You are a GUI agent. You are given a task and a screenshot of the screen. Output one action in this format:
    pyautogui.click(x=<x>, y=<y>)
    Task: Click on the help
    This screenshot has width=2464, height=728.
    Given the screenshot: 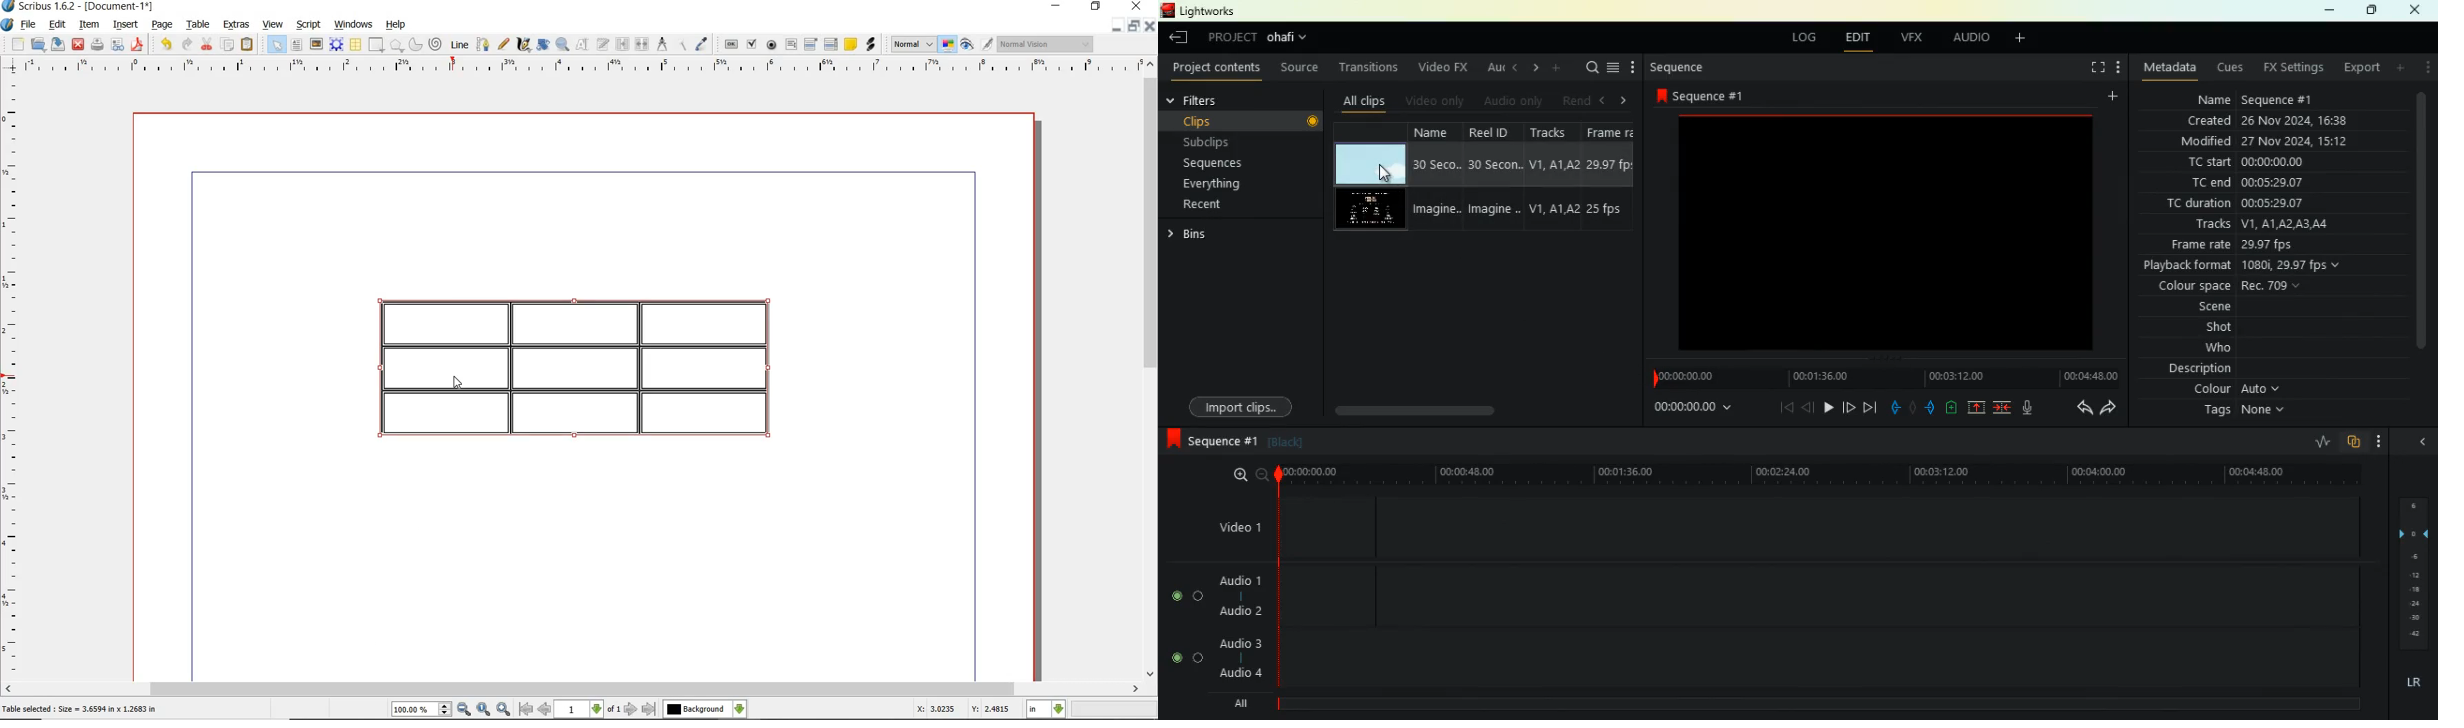 What is the action you would take?
    pyautogui.click(x=394, y=26)
    